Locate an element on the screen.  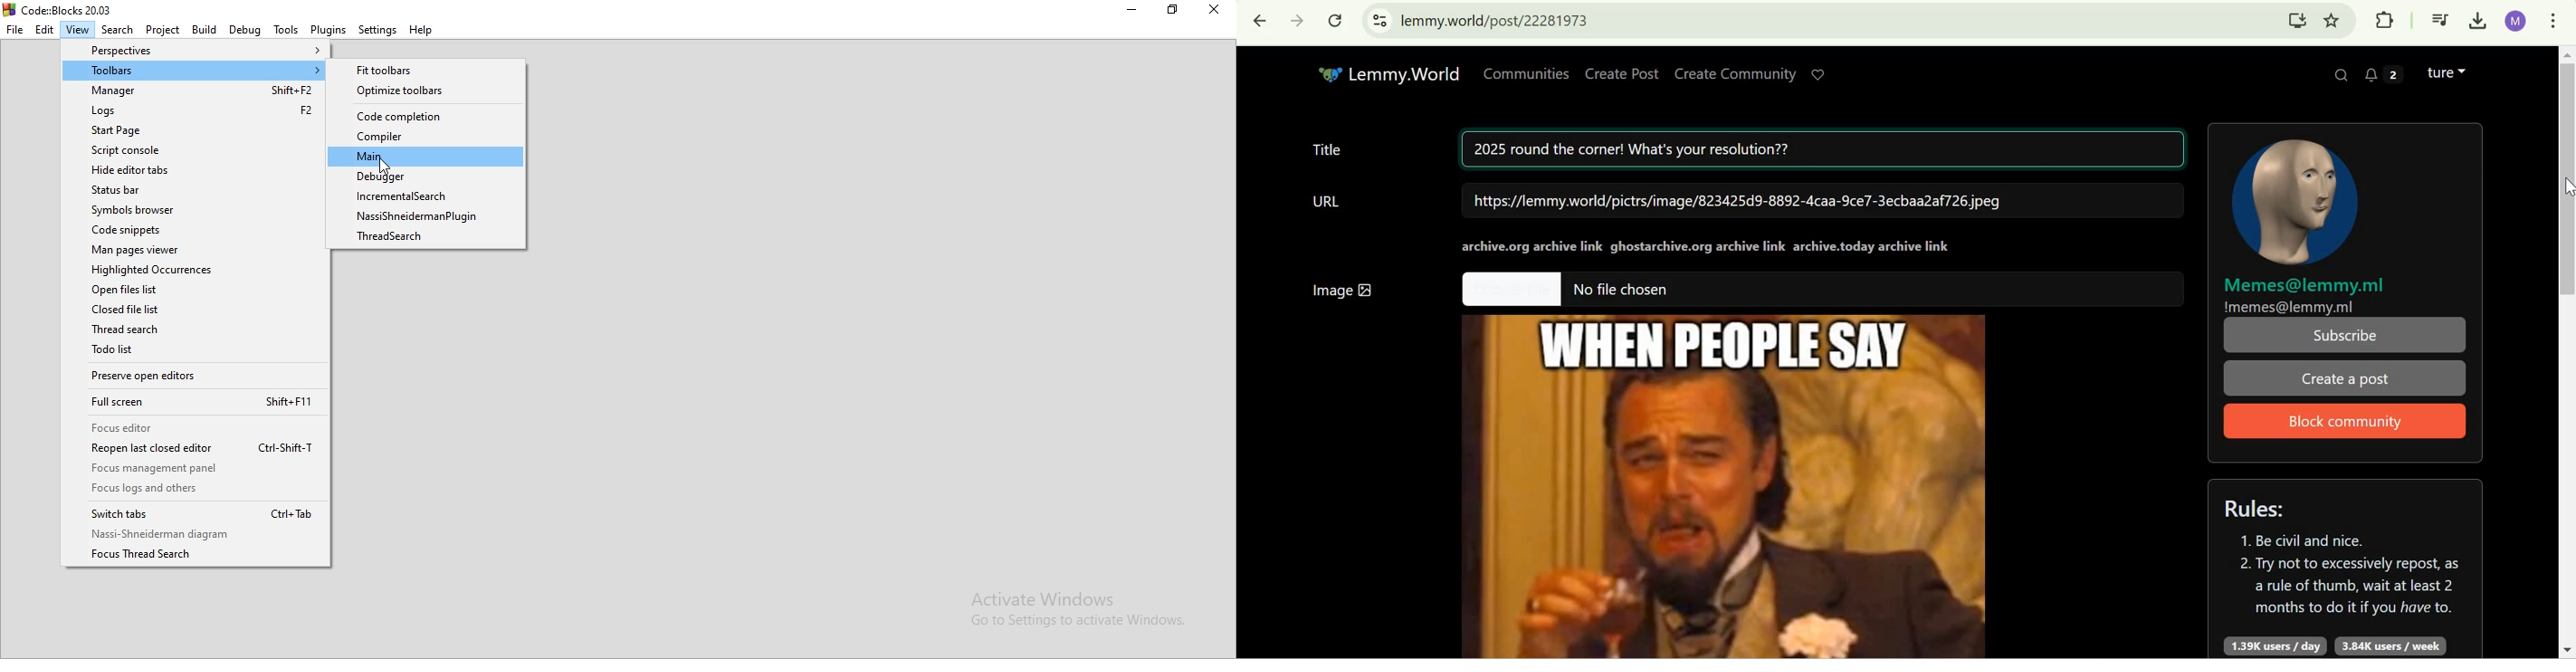
Switch tabs is located at coordinates (193, 515).